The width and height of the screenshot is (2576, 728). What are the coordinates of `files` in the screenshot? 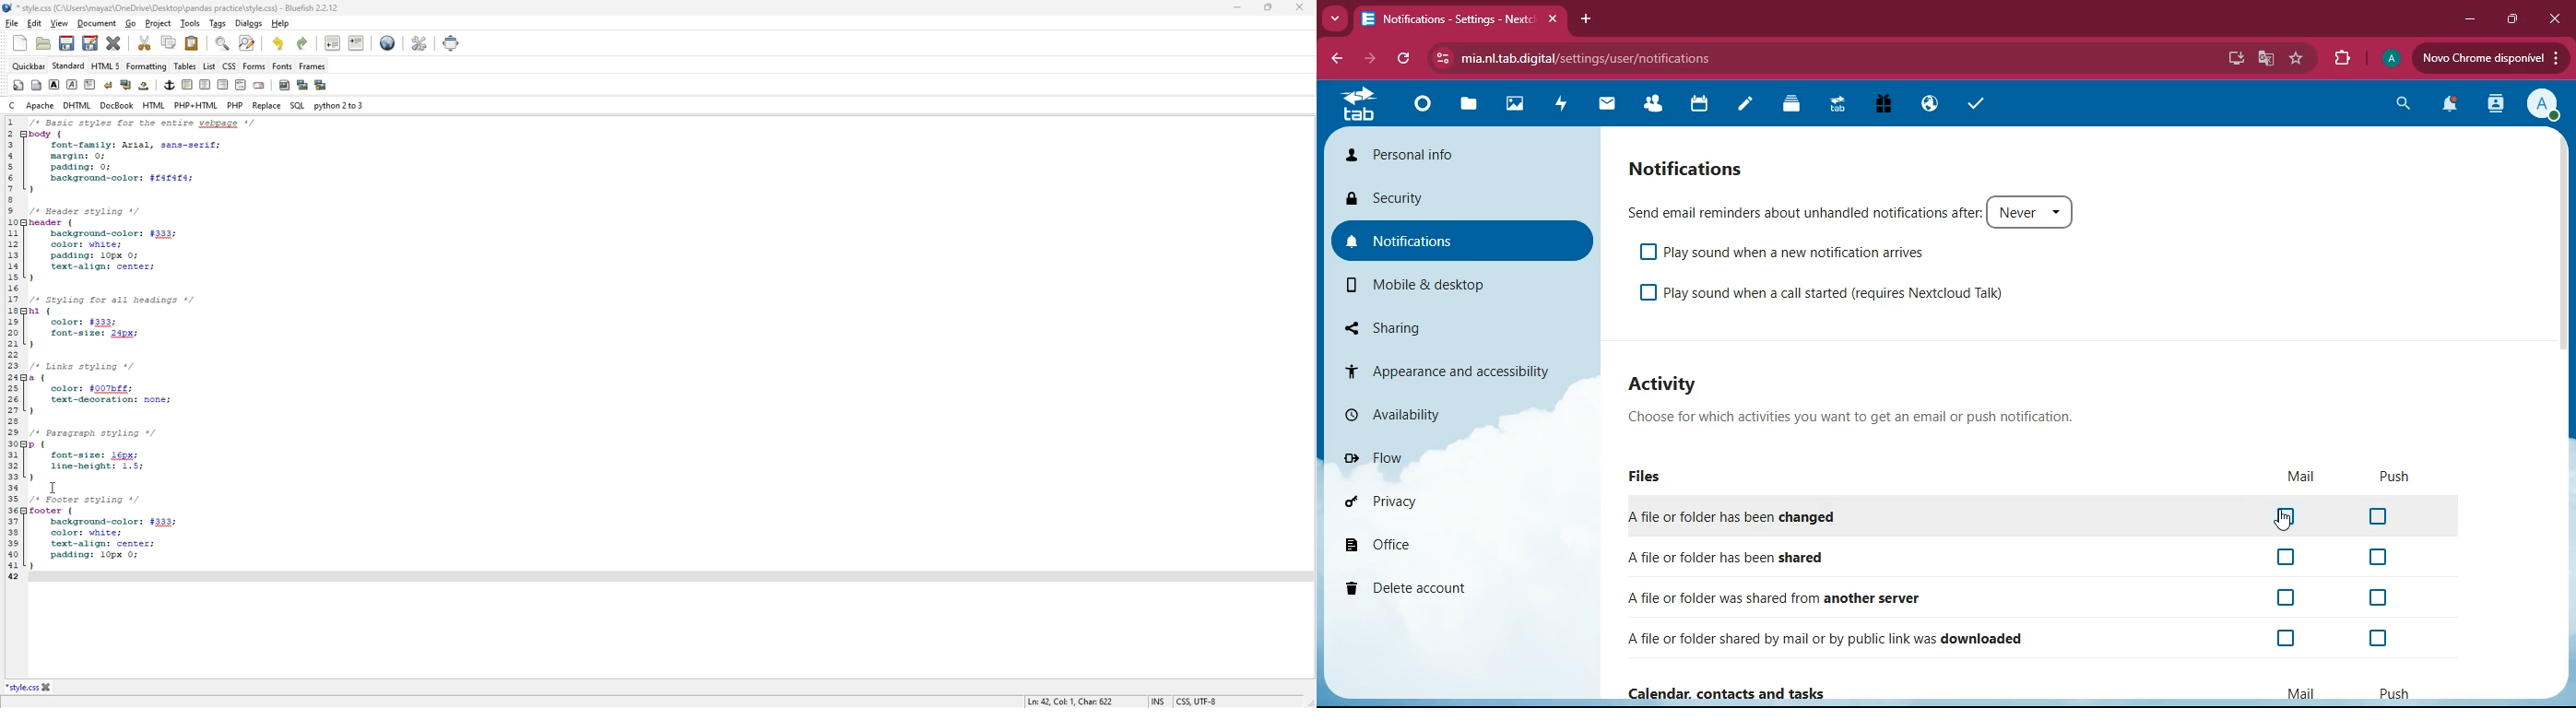 It's located at (1470, 106).